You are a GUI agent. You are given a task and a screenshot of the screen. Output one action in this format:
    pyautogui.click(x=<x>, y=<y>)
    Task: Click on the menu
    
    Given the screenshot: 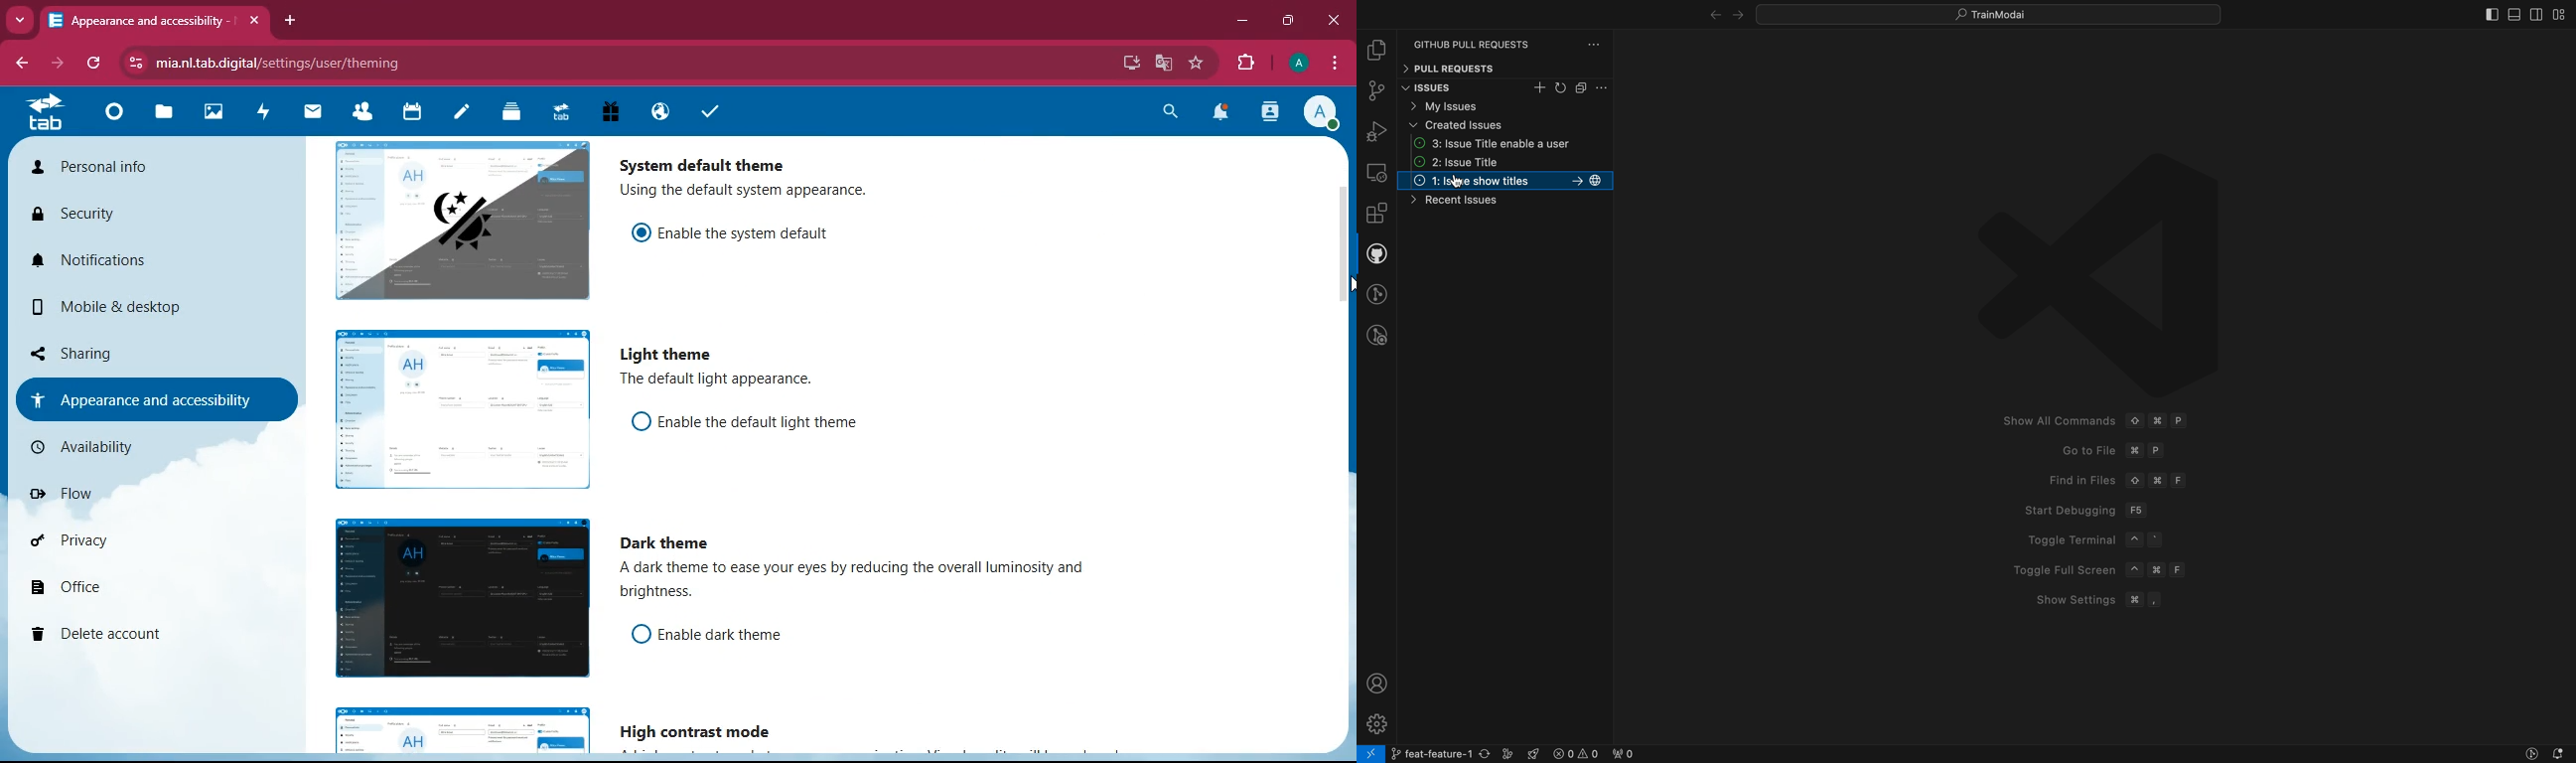 What is the action you would take?
    pyautogui.click(x=1336, y=64)
    